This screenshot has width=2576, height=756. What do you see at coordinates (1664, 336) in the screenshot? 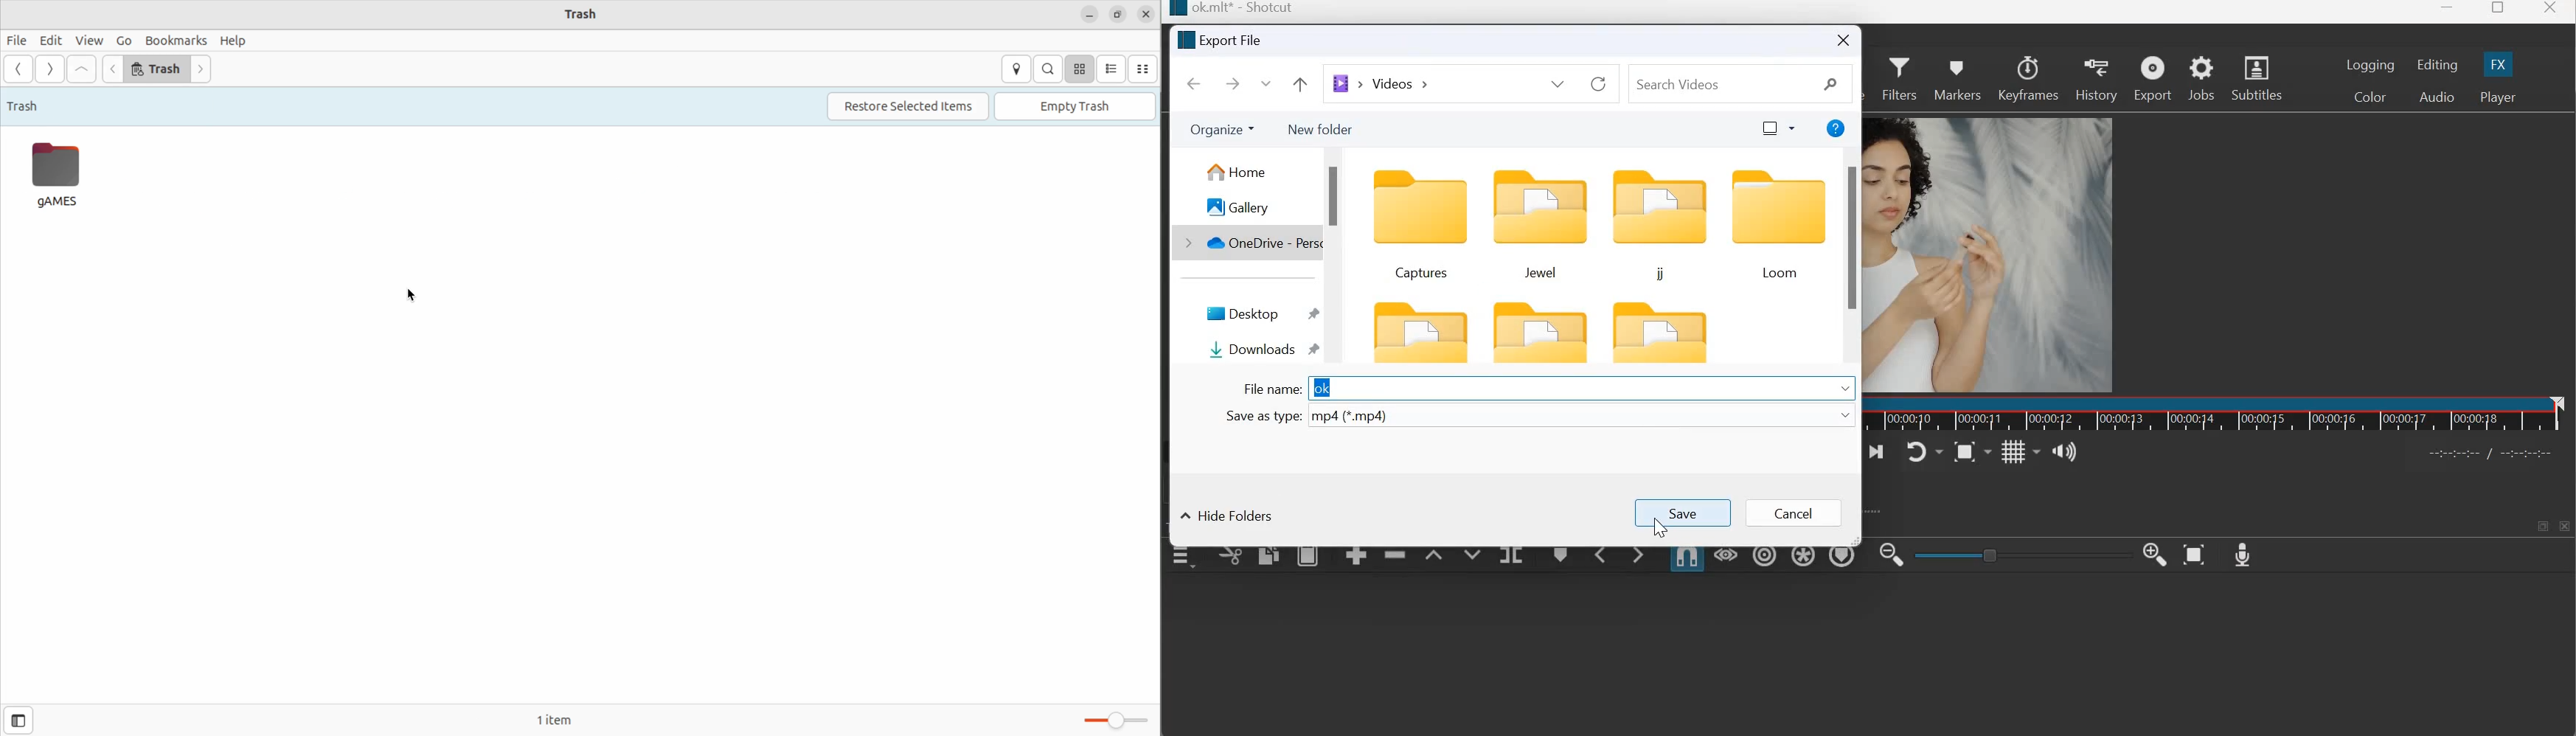
I see `folder` at bounding box center [1664, 336].